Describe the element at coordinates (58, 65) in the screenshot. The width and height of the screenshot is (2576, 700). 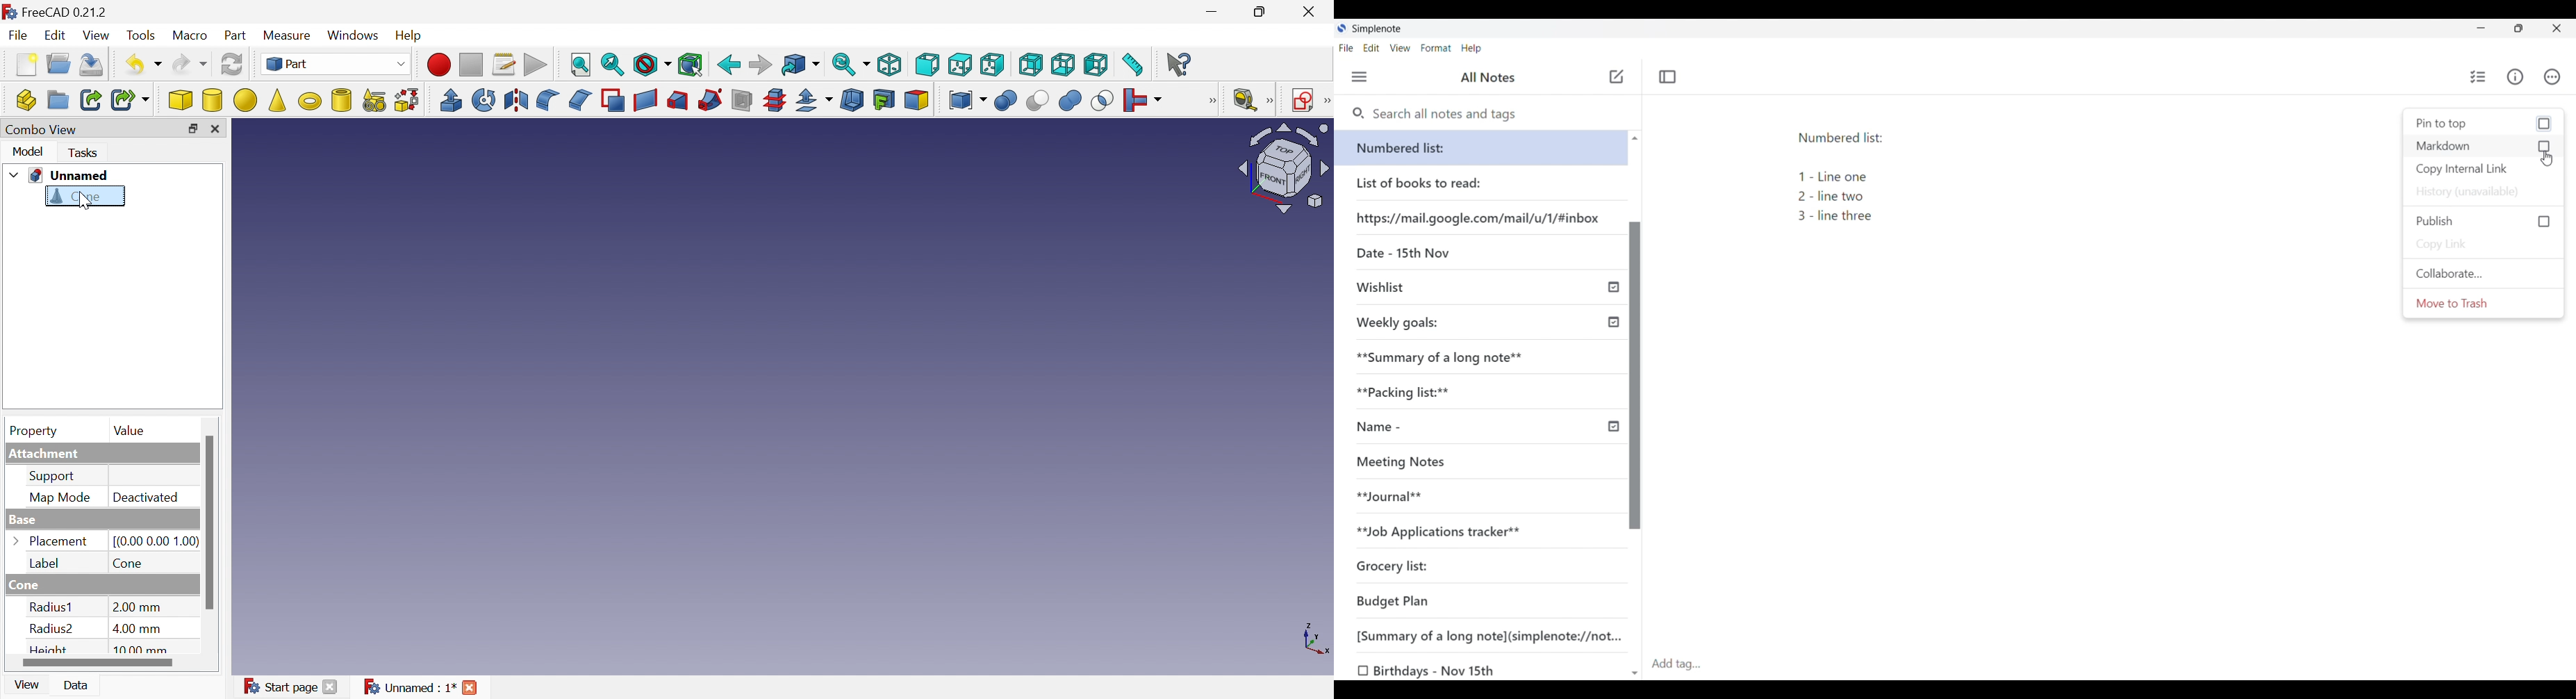
I see `Open` at that location.